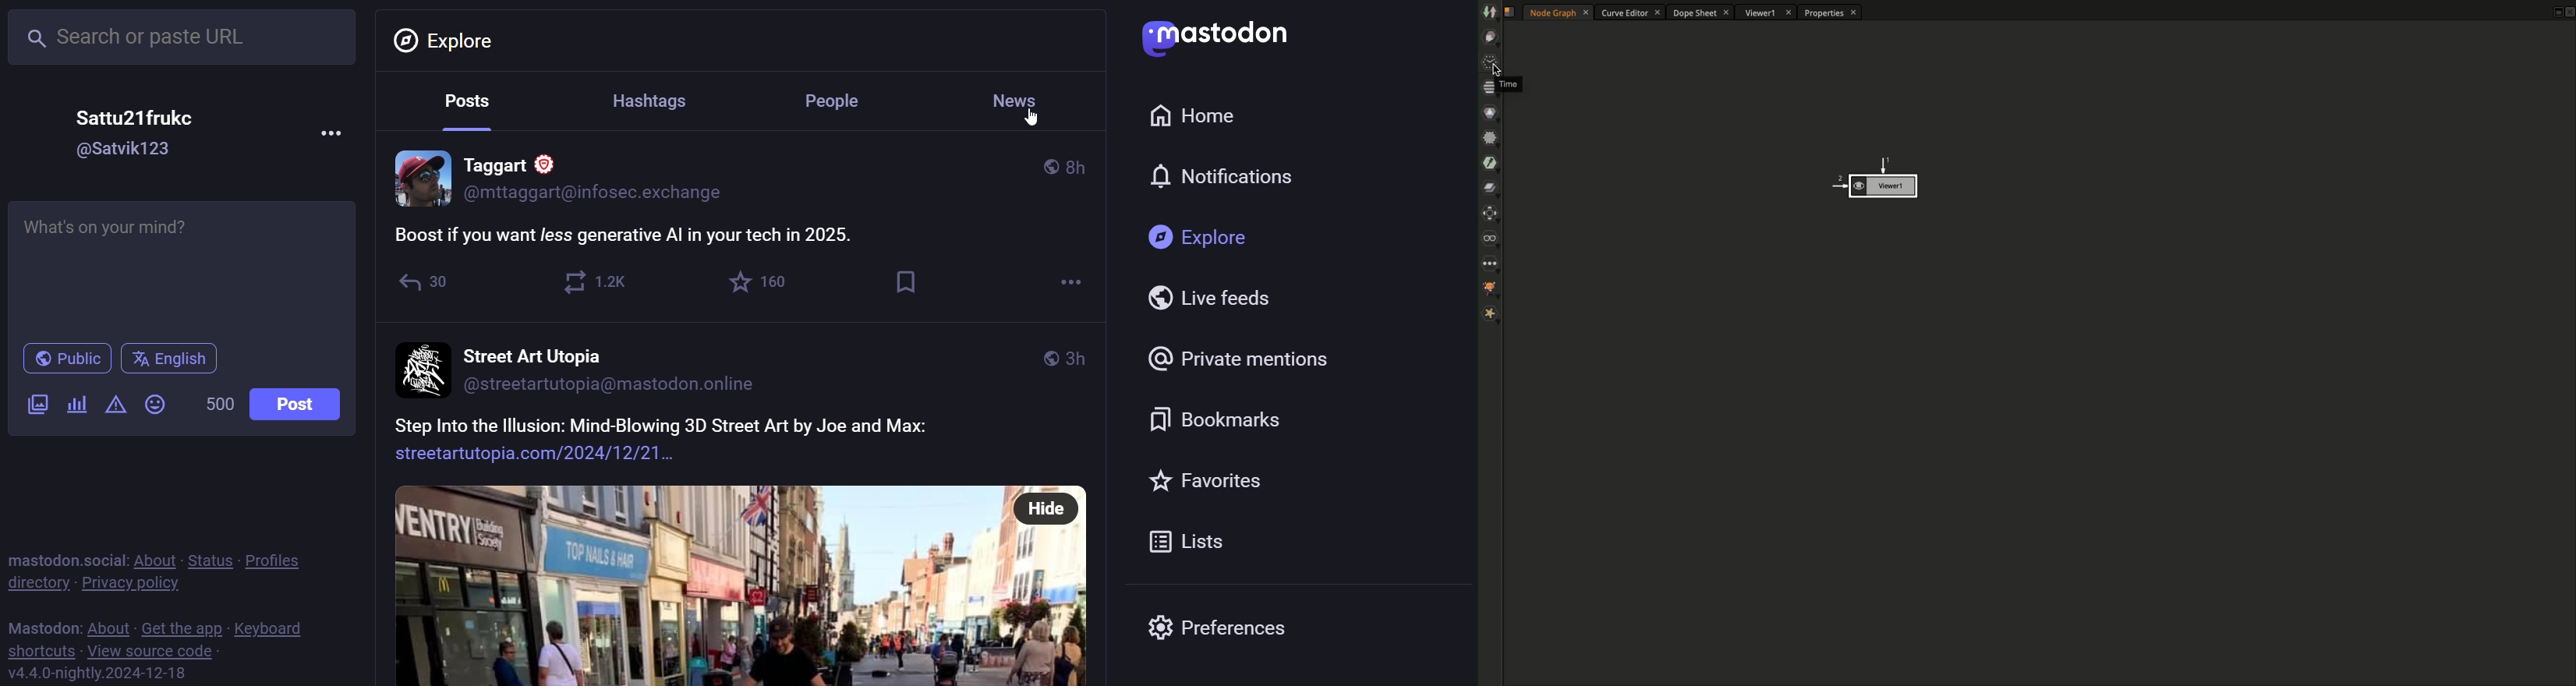 The width and height of the screenshot is (2576, 700). Describe the element at coordinates (903, 284) in the screenshot. I see `bookmark` at that location.